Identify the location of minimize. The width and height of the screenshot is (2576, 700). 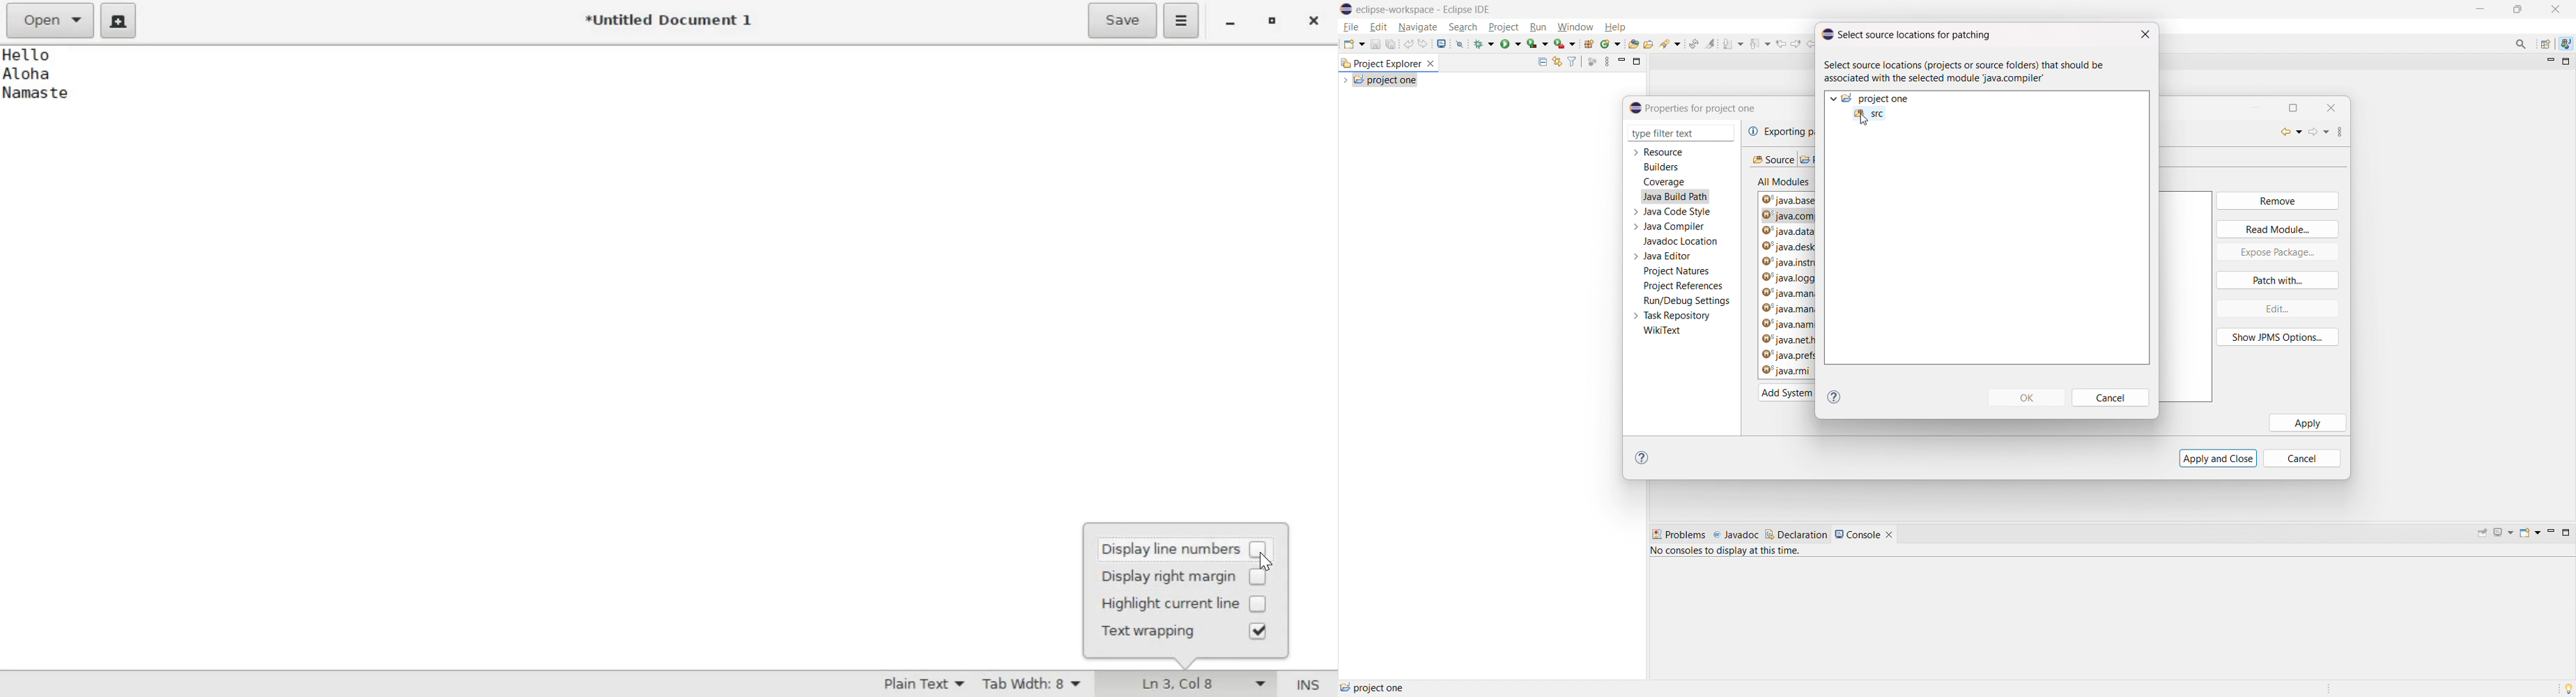
(2258, 106).